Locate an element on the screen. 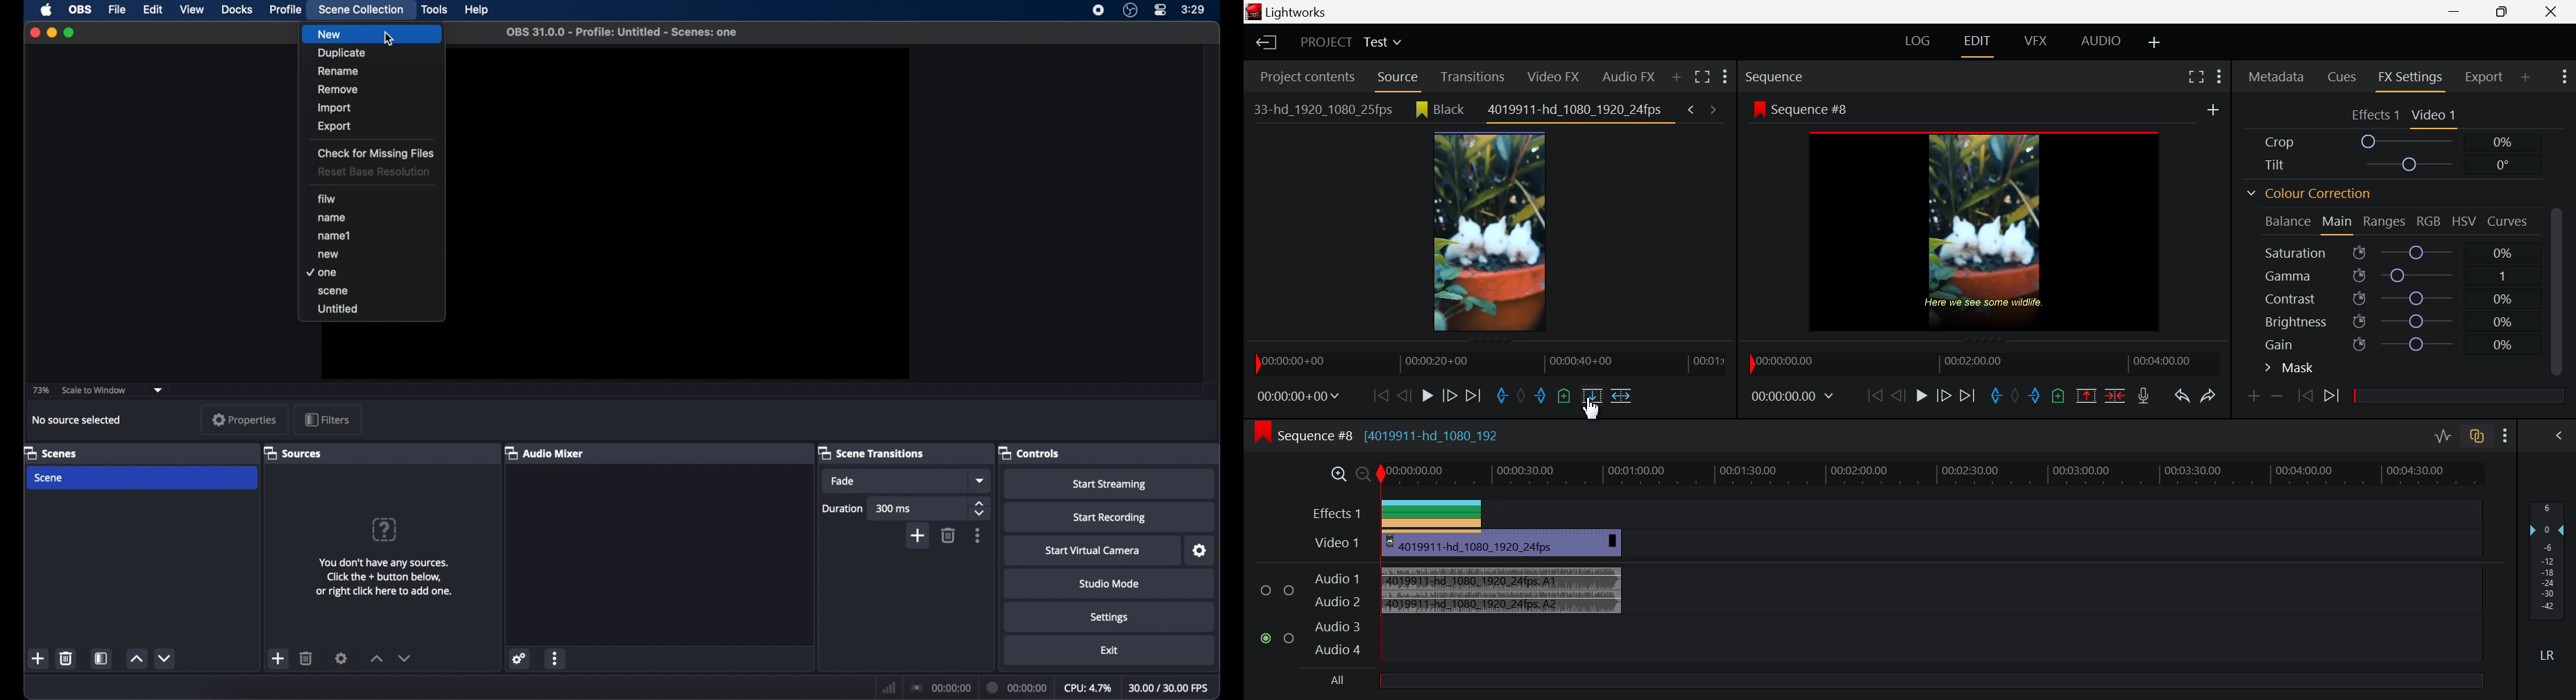 Image resolution: width=2576 pixels, height=700 pixels. profile is located at coordinates (286, 9).